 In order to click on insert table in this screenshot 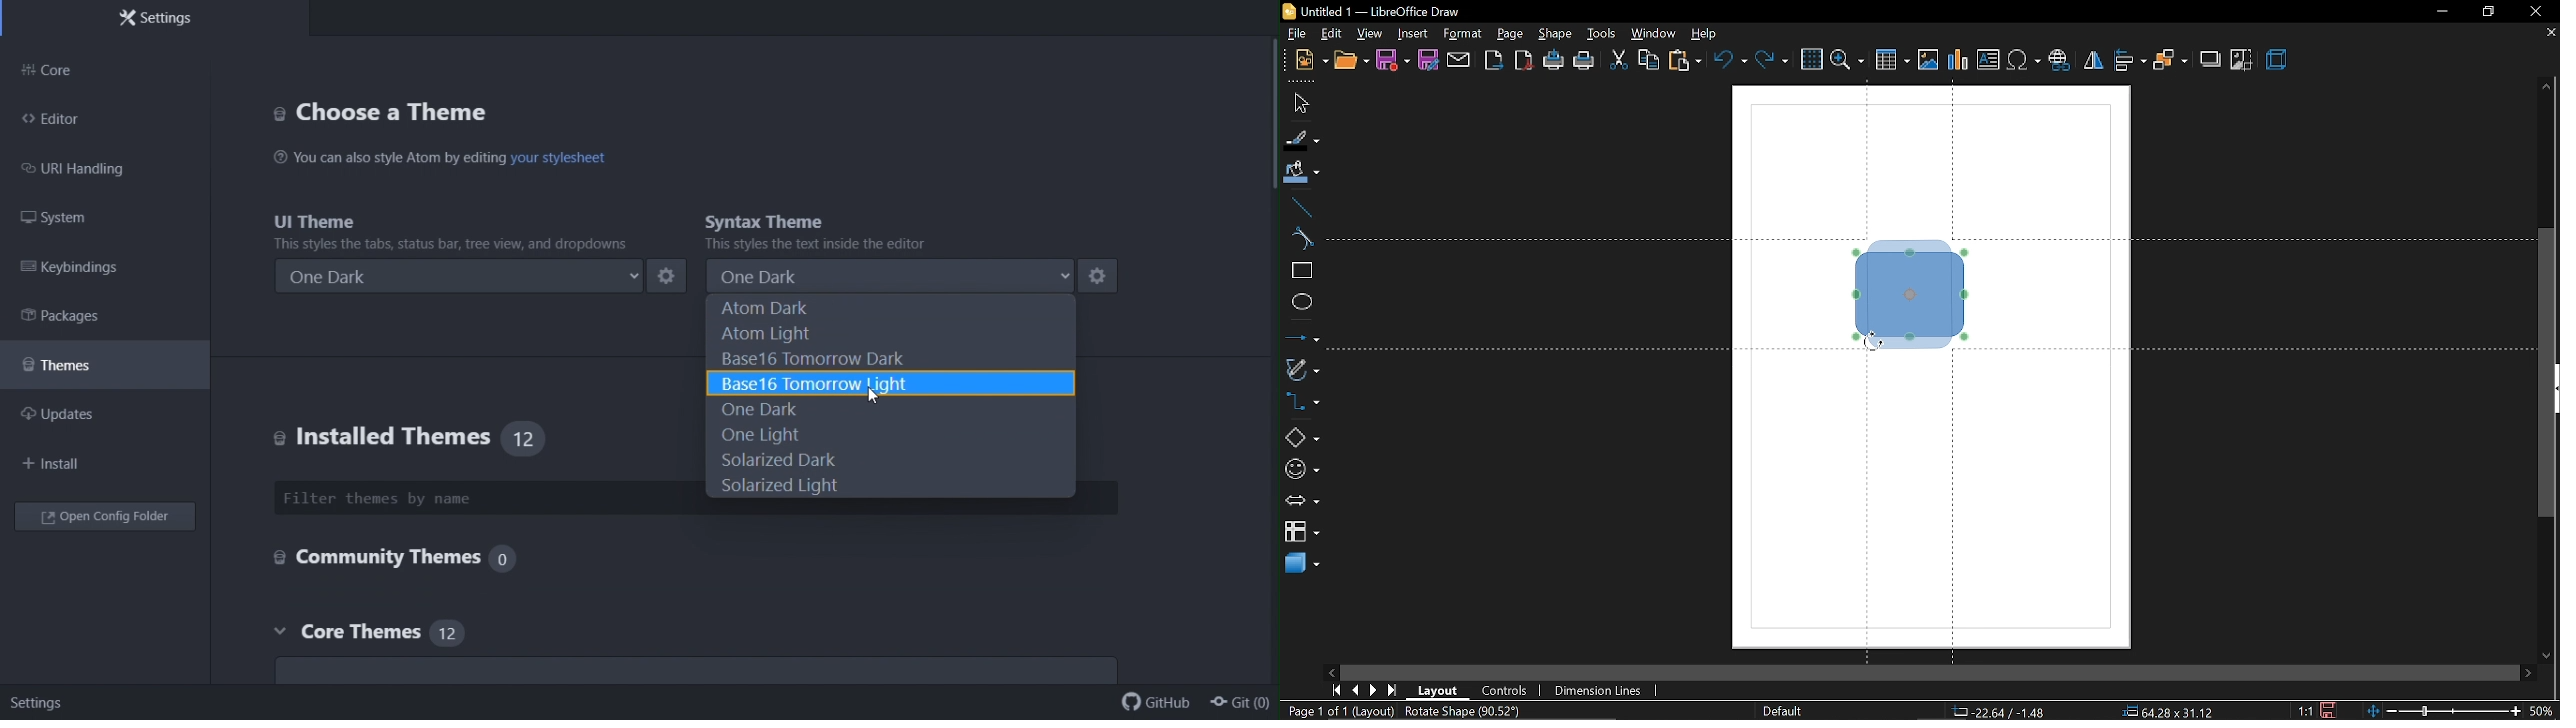, I will do `click(1891, 61)`.